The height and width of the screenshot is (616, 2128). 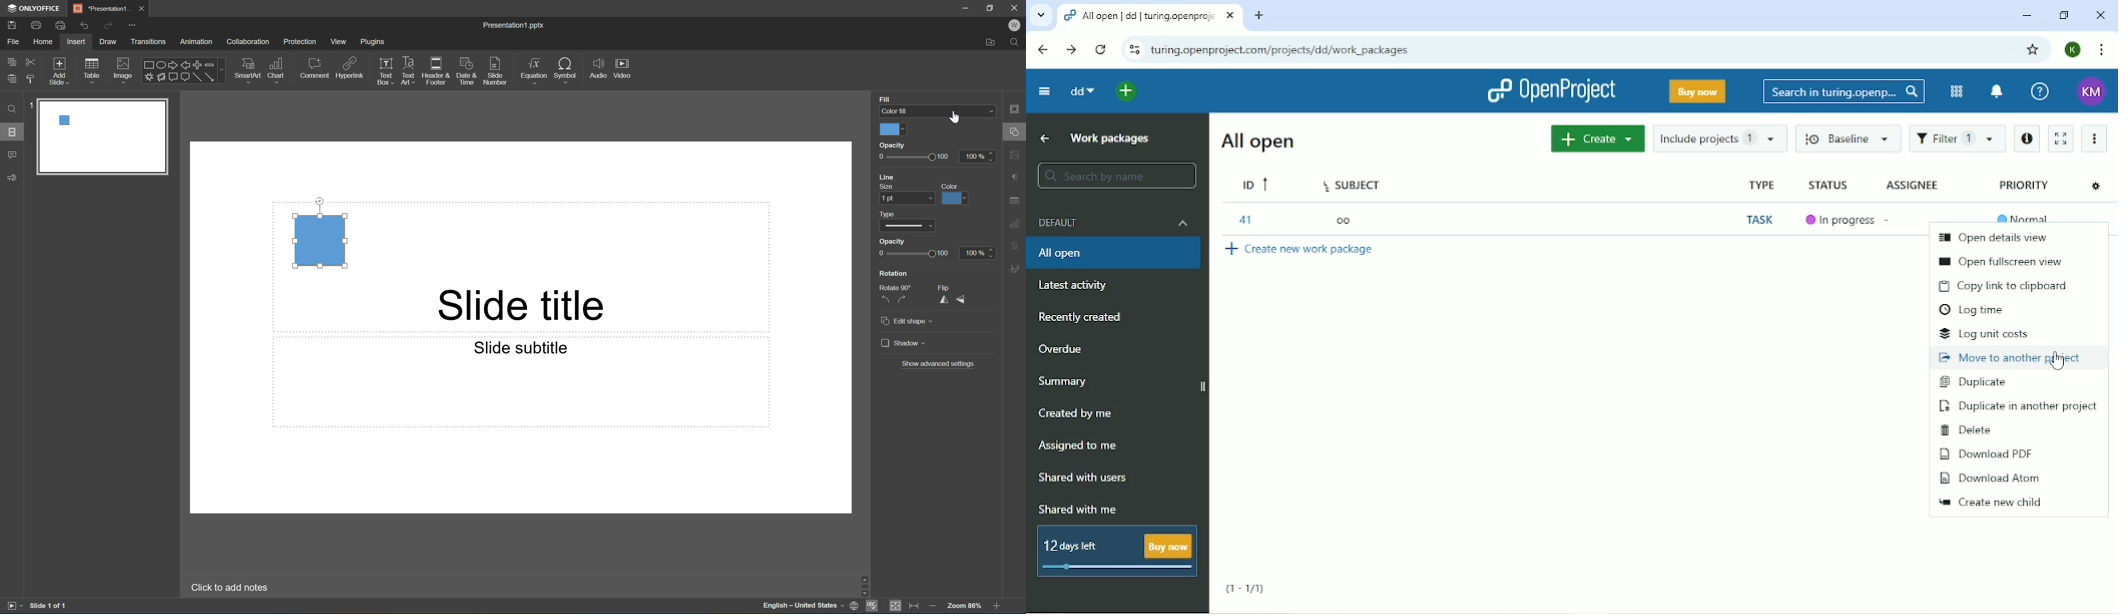 What do you see at coordinates (60, 71) in the screenshot?
I see `Add Slide` at bounding box center [60, 71].